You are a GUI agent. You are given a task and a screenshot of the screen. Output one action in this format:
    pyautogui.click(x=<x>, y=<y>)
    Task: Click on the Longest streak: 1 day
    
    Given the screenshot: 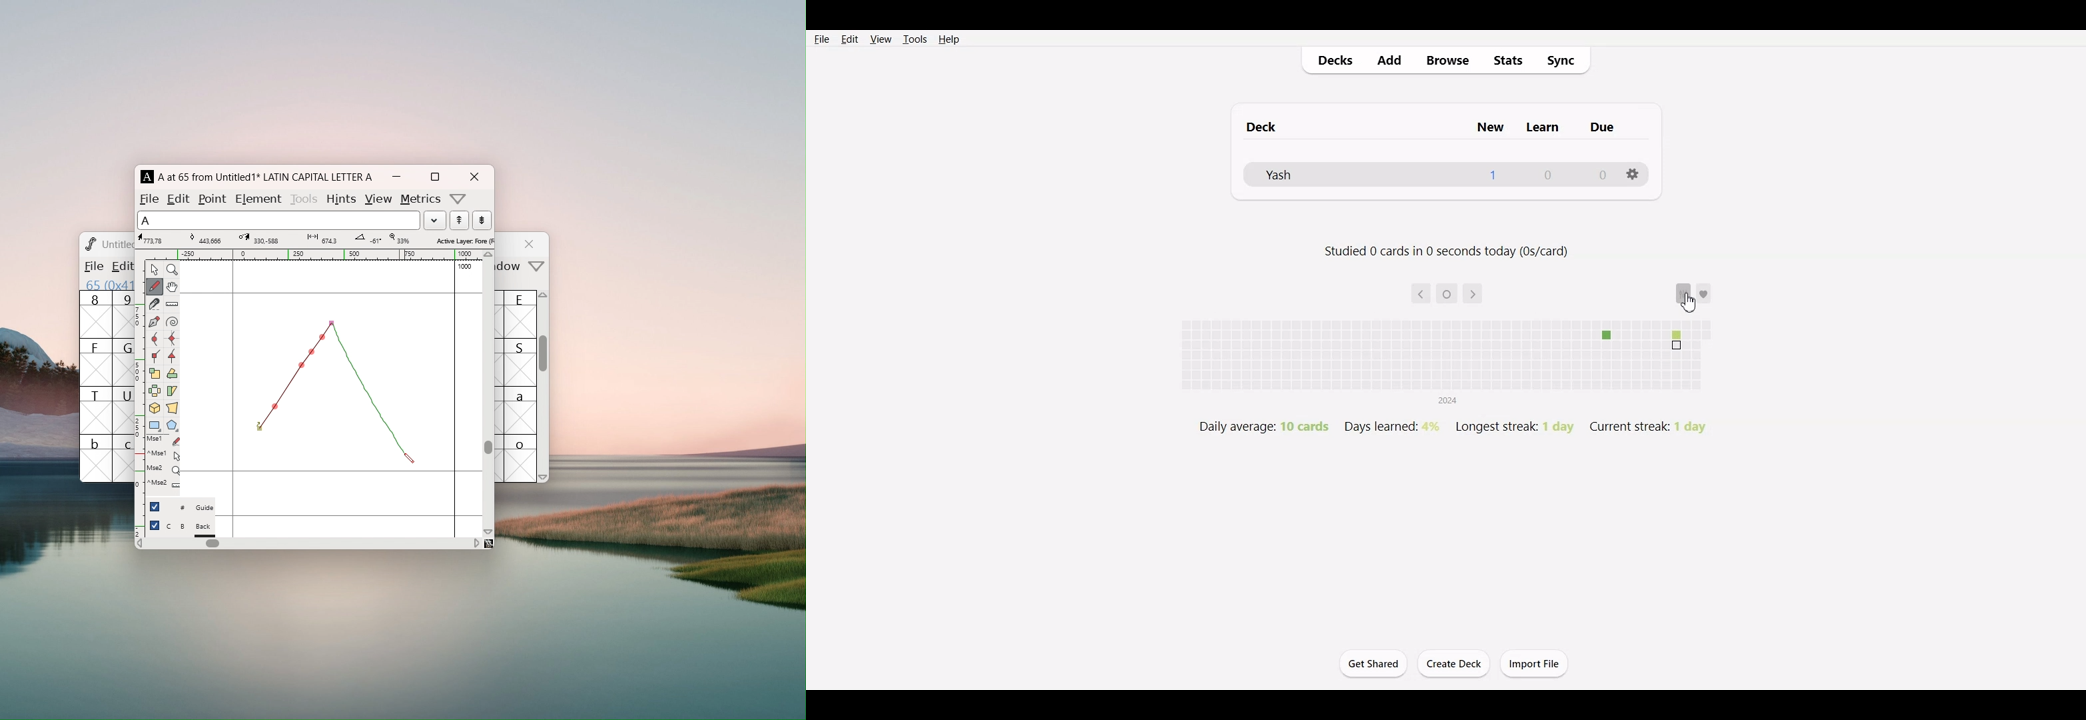 What is the action you would take?
    pyautogui.click(x=1514, y=427)
    